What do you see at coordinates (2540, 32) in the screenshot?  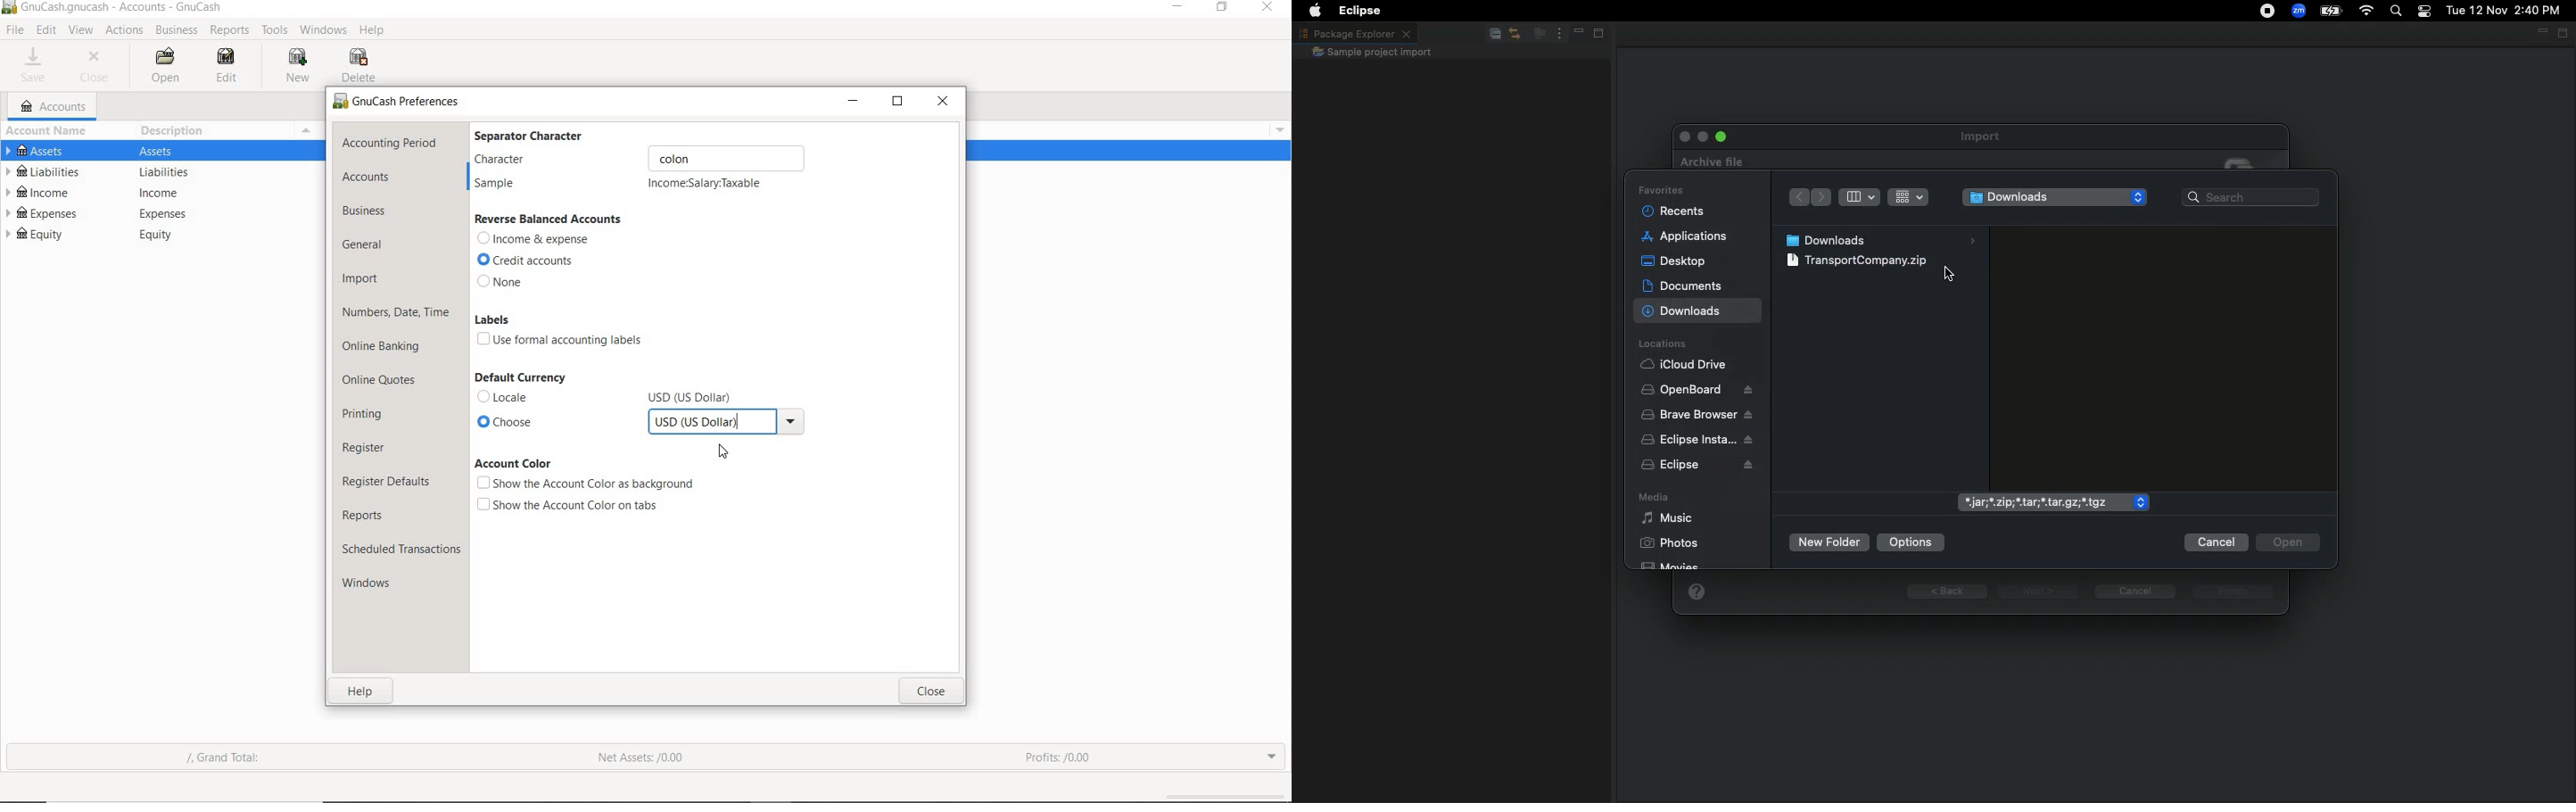 I see `Minimize` at bounding box center [2540, 32].